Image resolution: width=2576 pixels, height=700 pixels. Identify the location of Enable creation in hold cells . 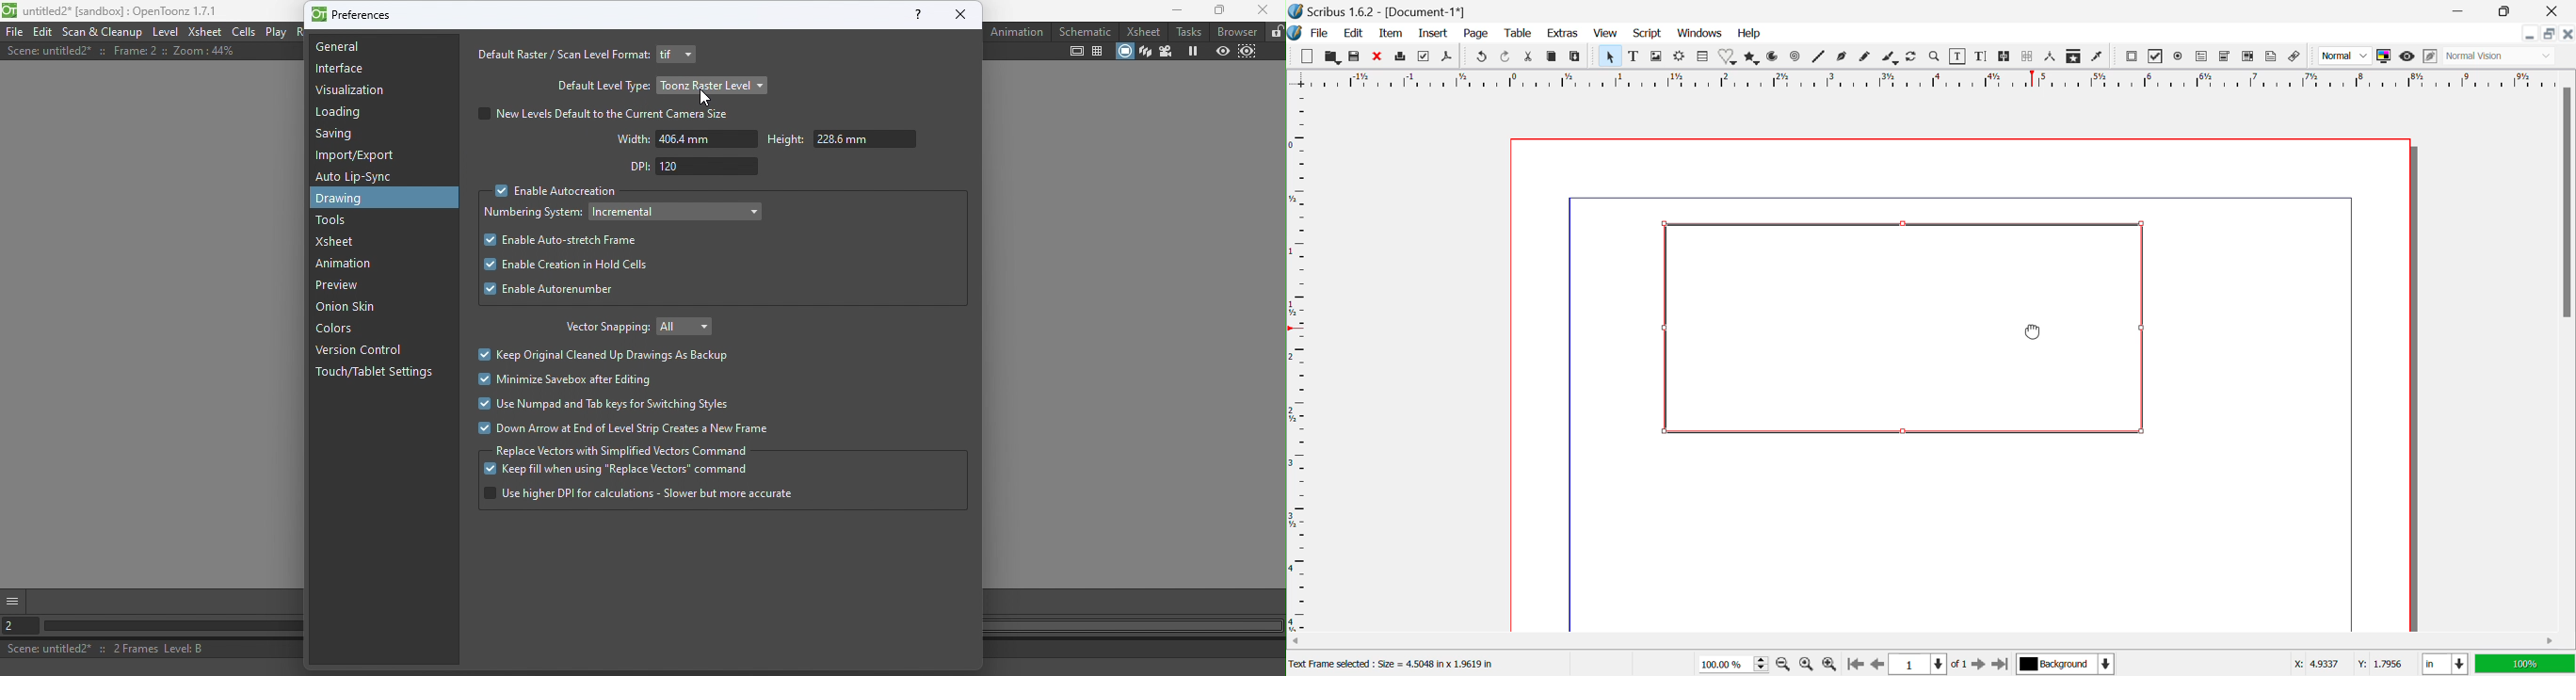
(560, 266).